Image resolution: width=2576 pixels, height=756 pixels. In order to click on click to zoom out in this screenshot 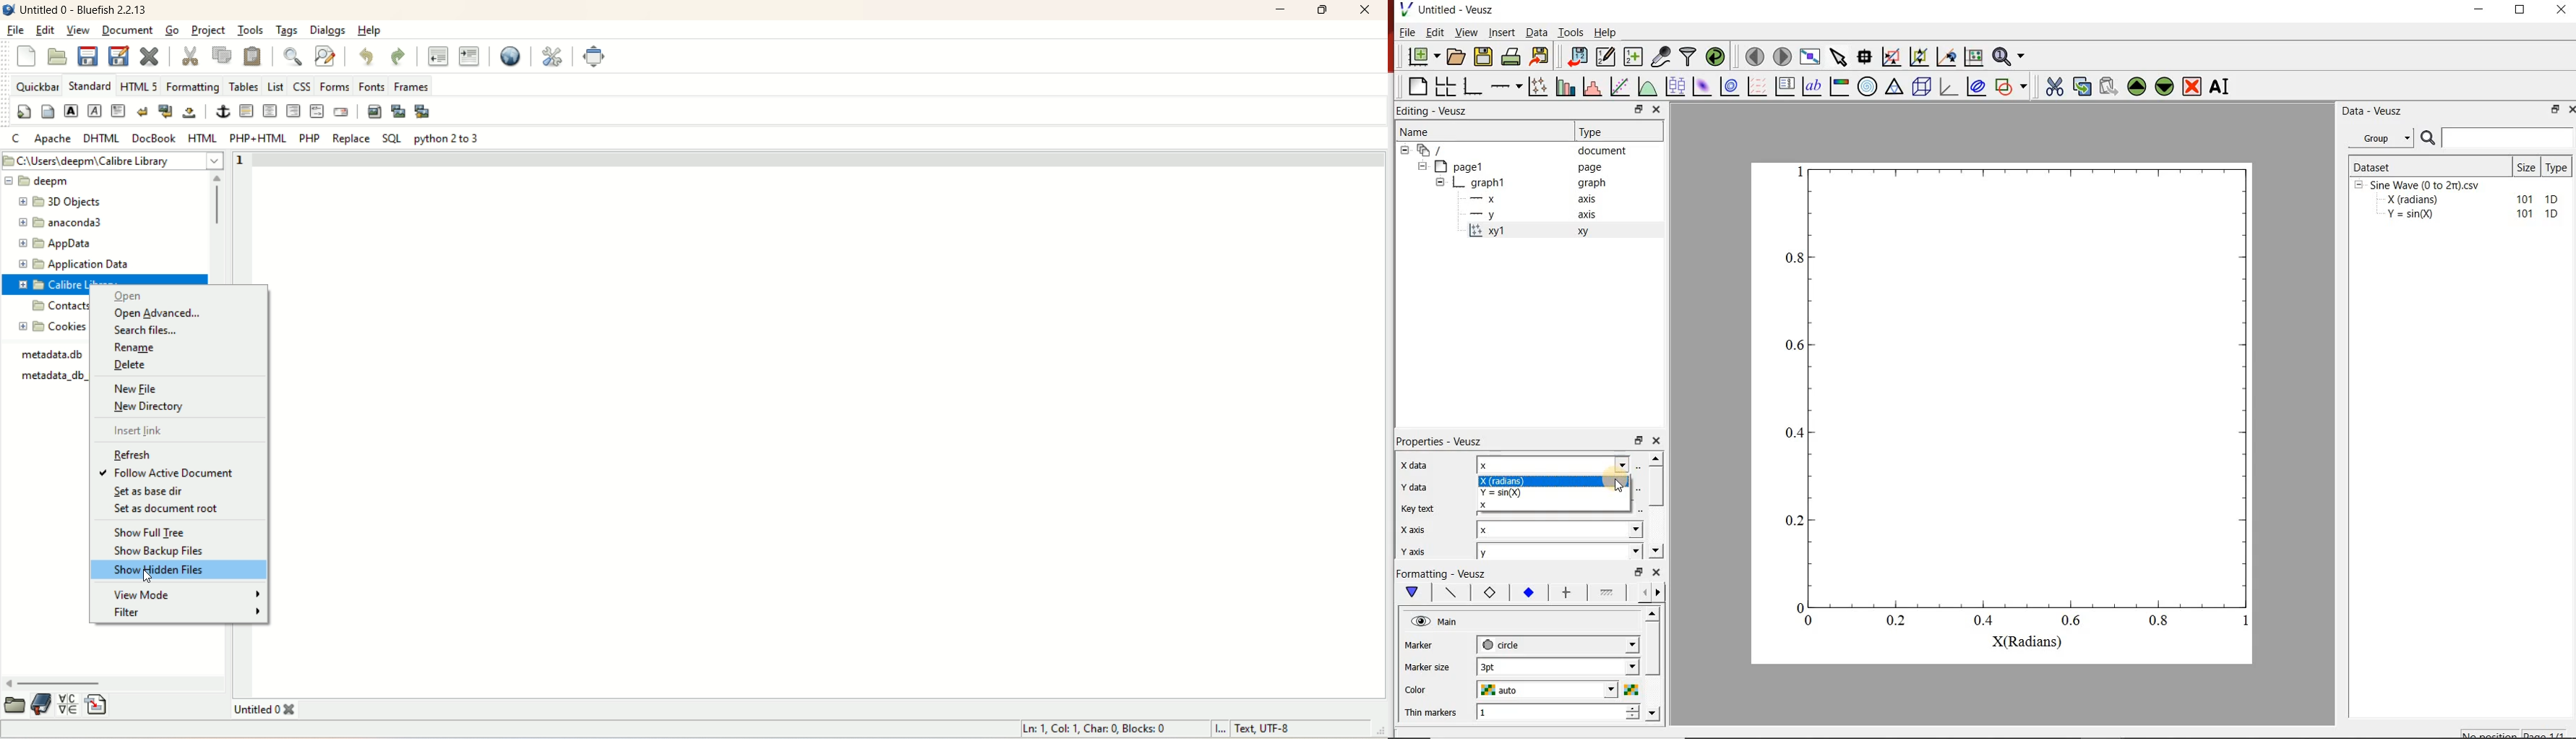, I will do `click(1921, 55)`.